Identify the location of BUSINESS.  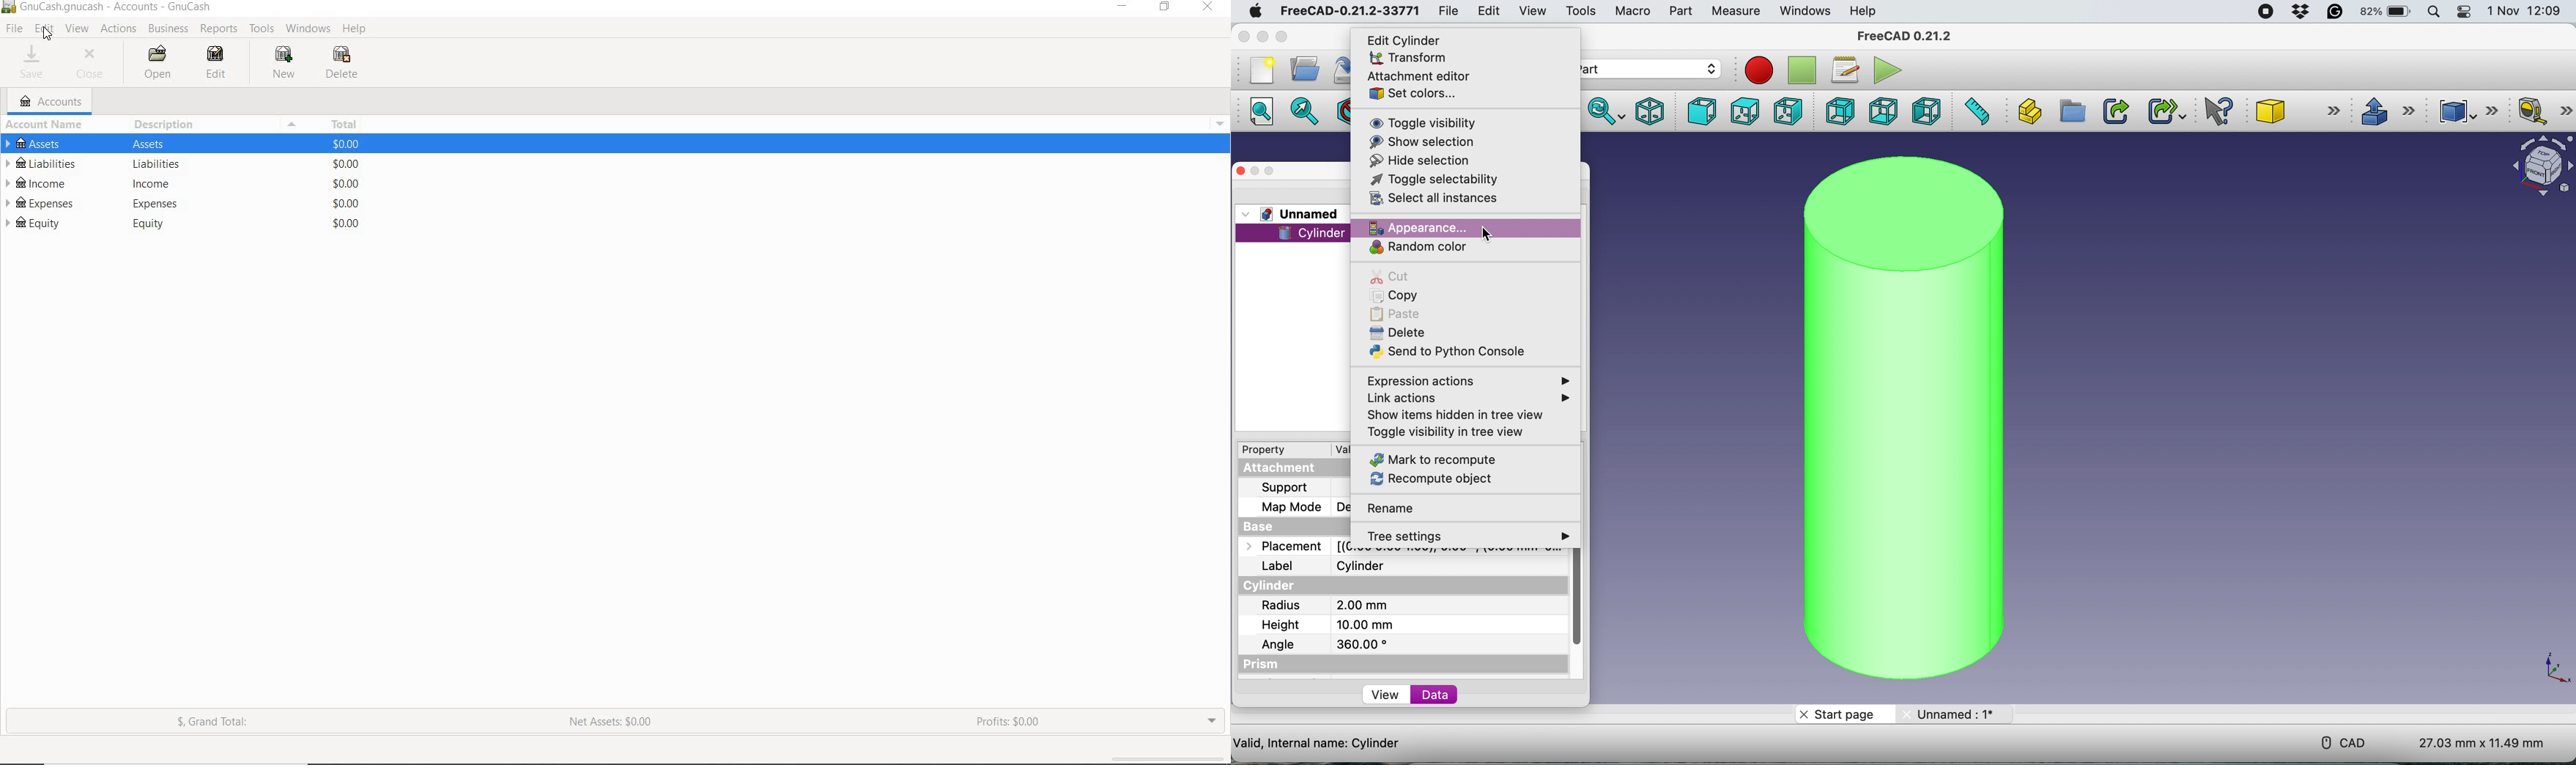
(166, 29).